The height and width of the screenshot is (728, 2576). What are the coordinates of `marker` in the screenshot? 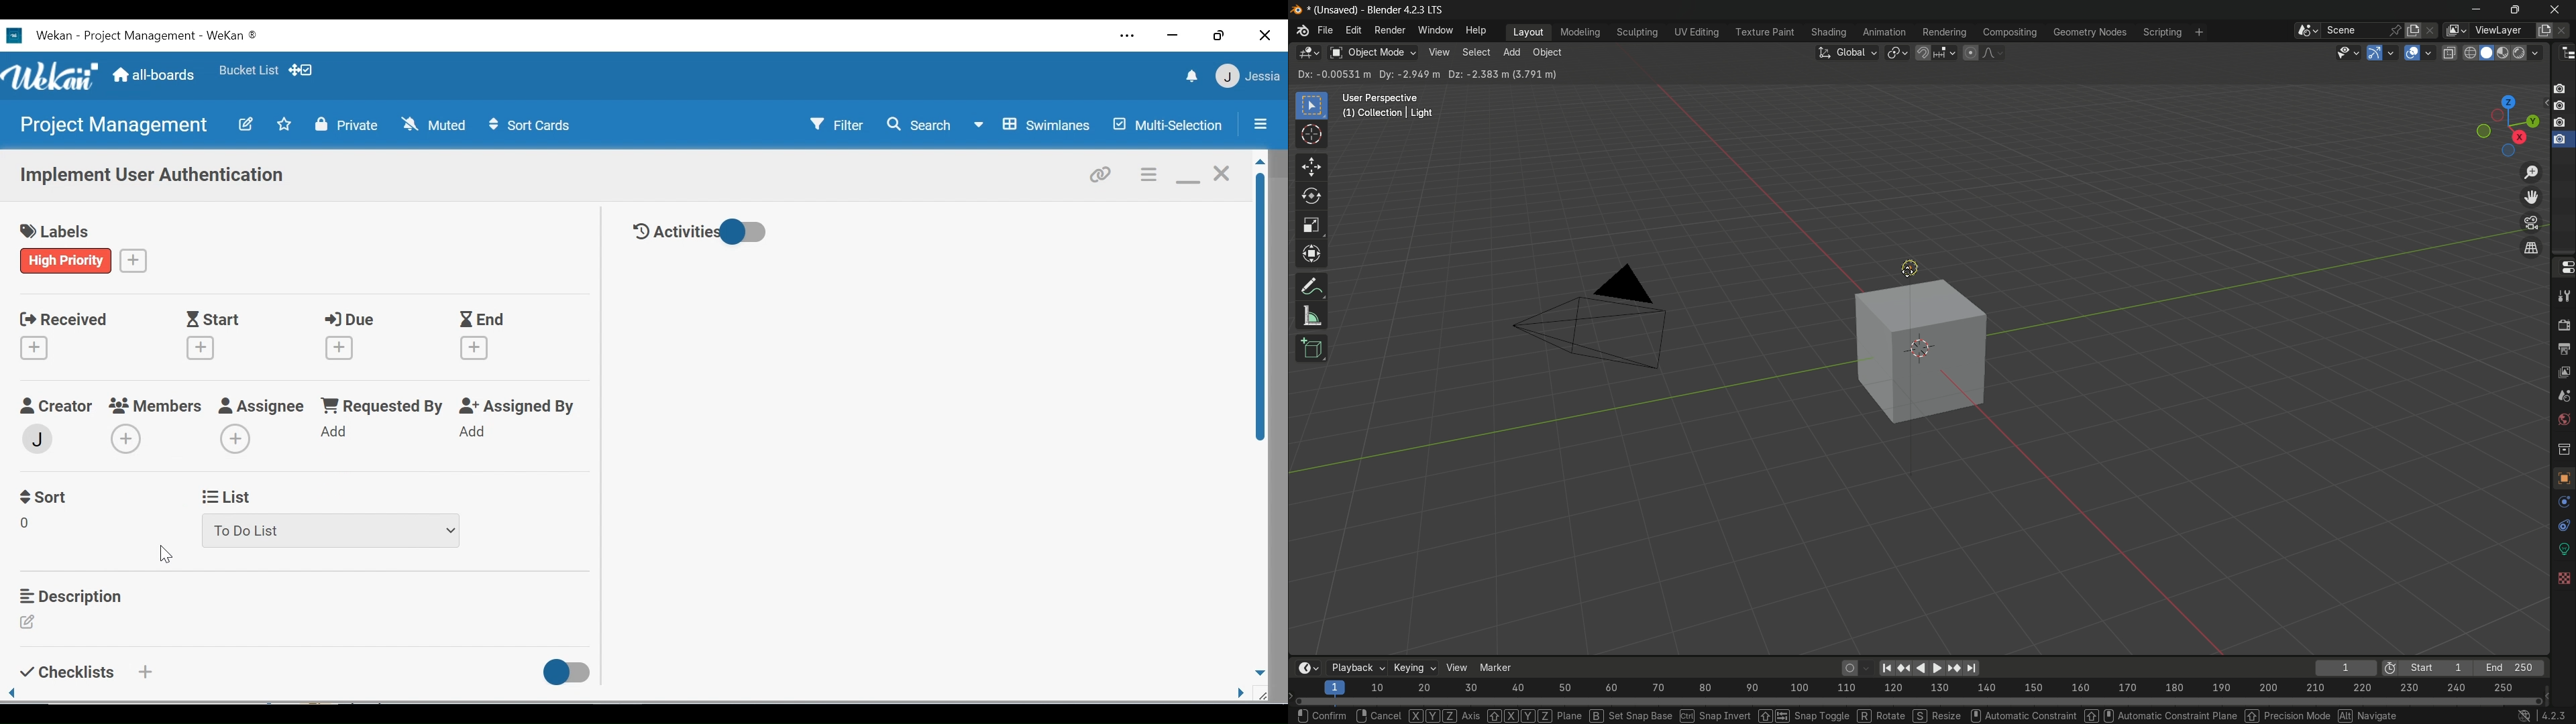 It's located at (1496, 667).